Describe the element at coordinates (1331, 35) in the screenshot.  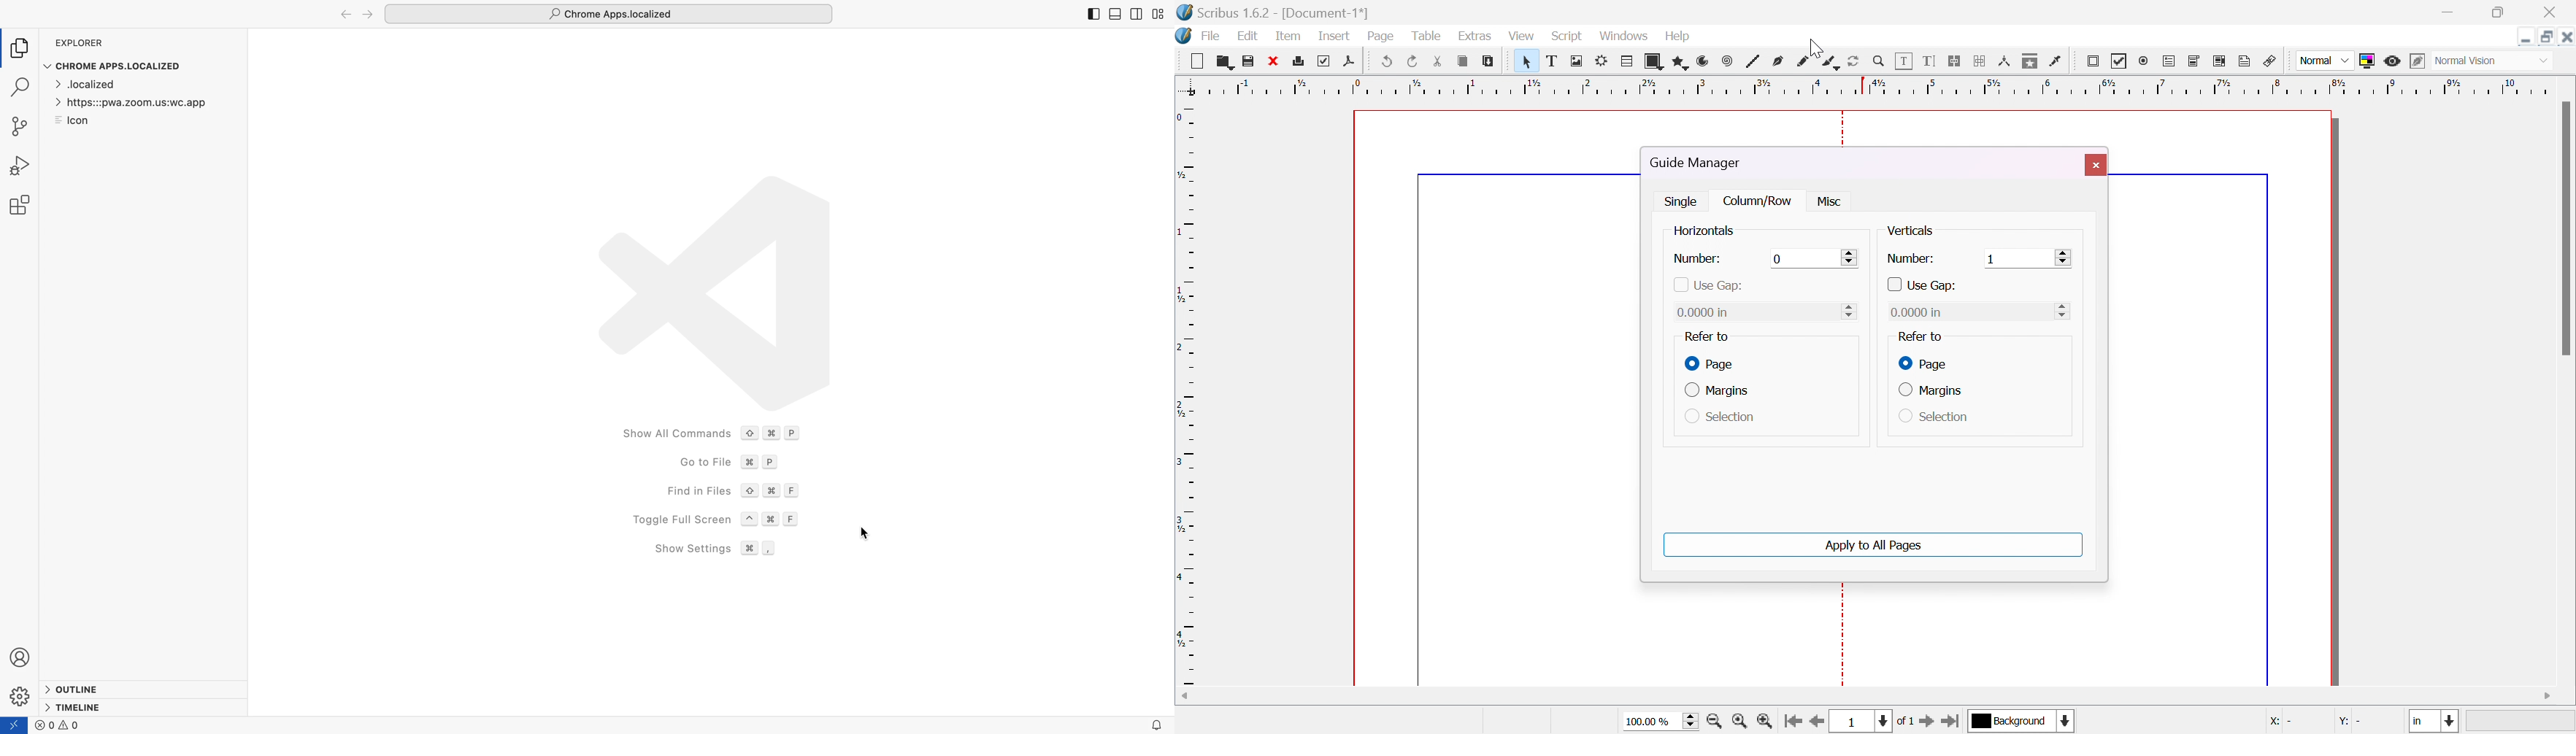
I see `insert` at that location.